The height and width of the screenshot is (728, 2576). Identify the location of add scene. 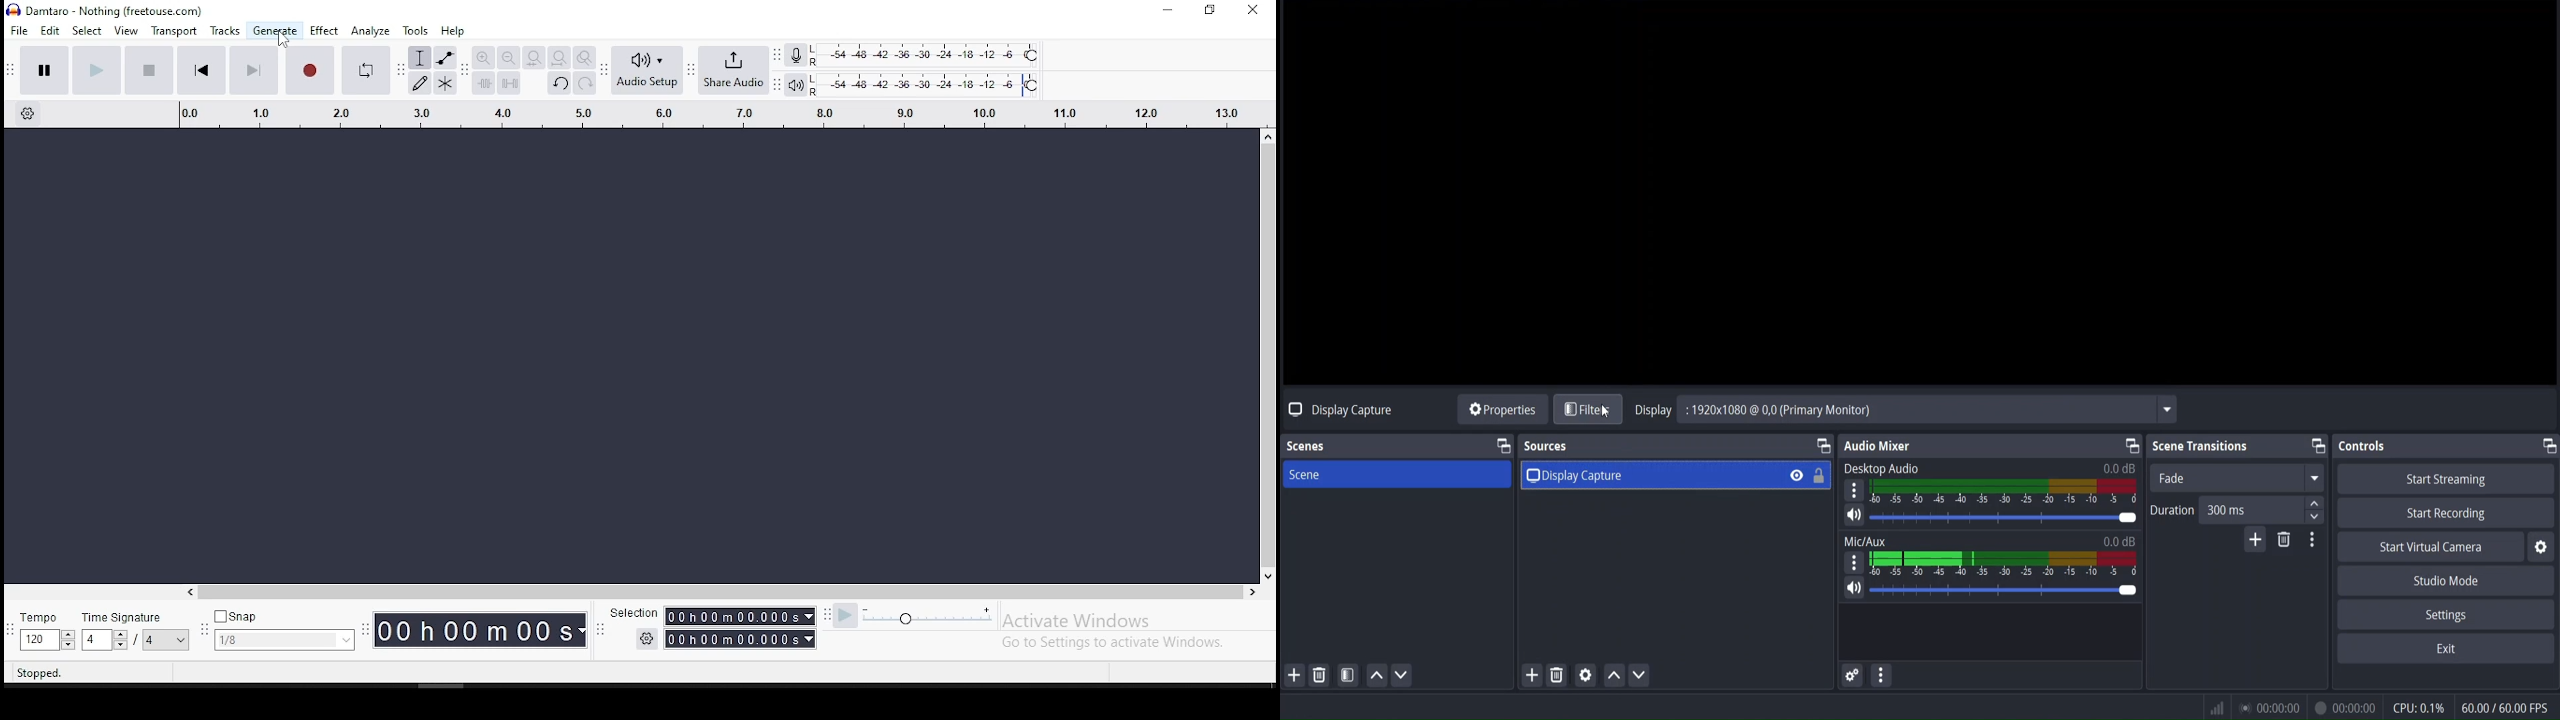
(1295, 676).